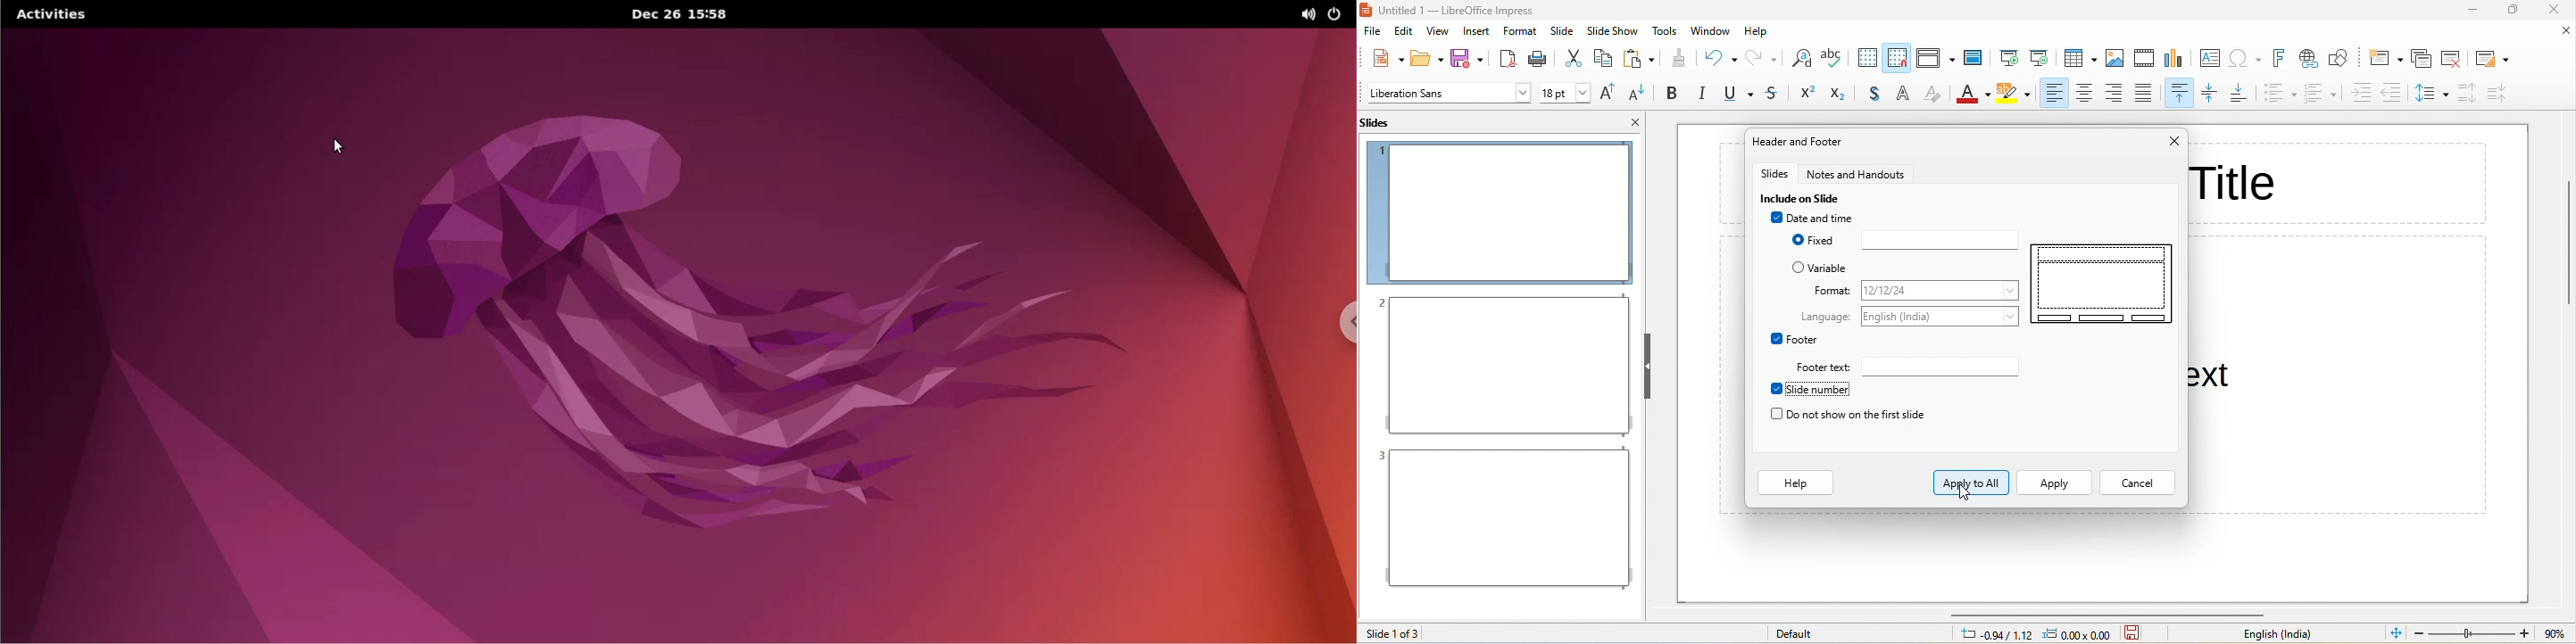 The height and width of the screenshot is (644, 2576). Describe the element at coordinates (2137, 483) in the screenshot. I see `cancel` at that location.